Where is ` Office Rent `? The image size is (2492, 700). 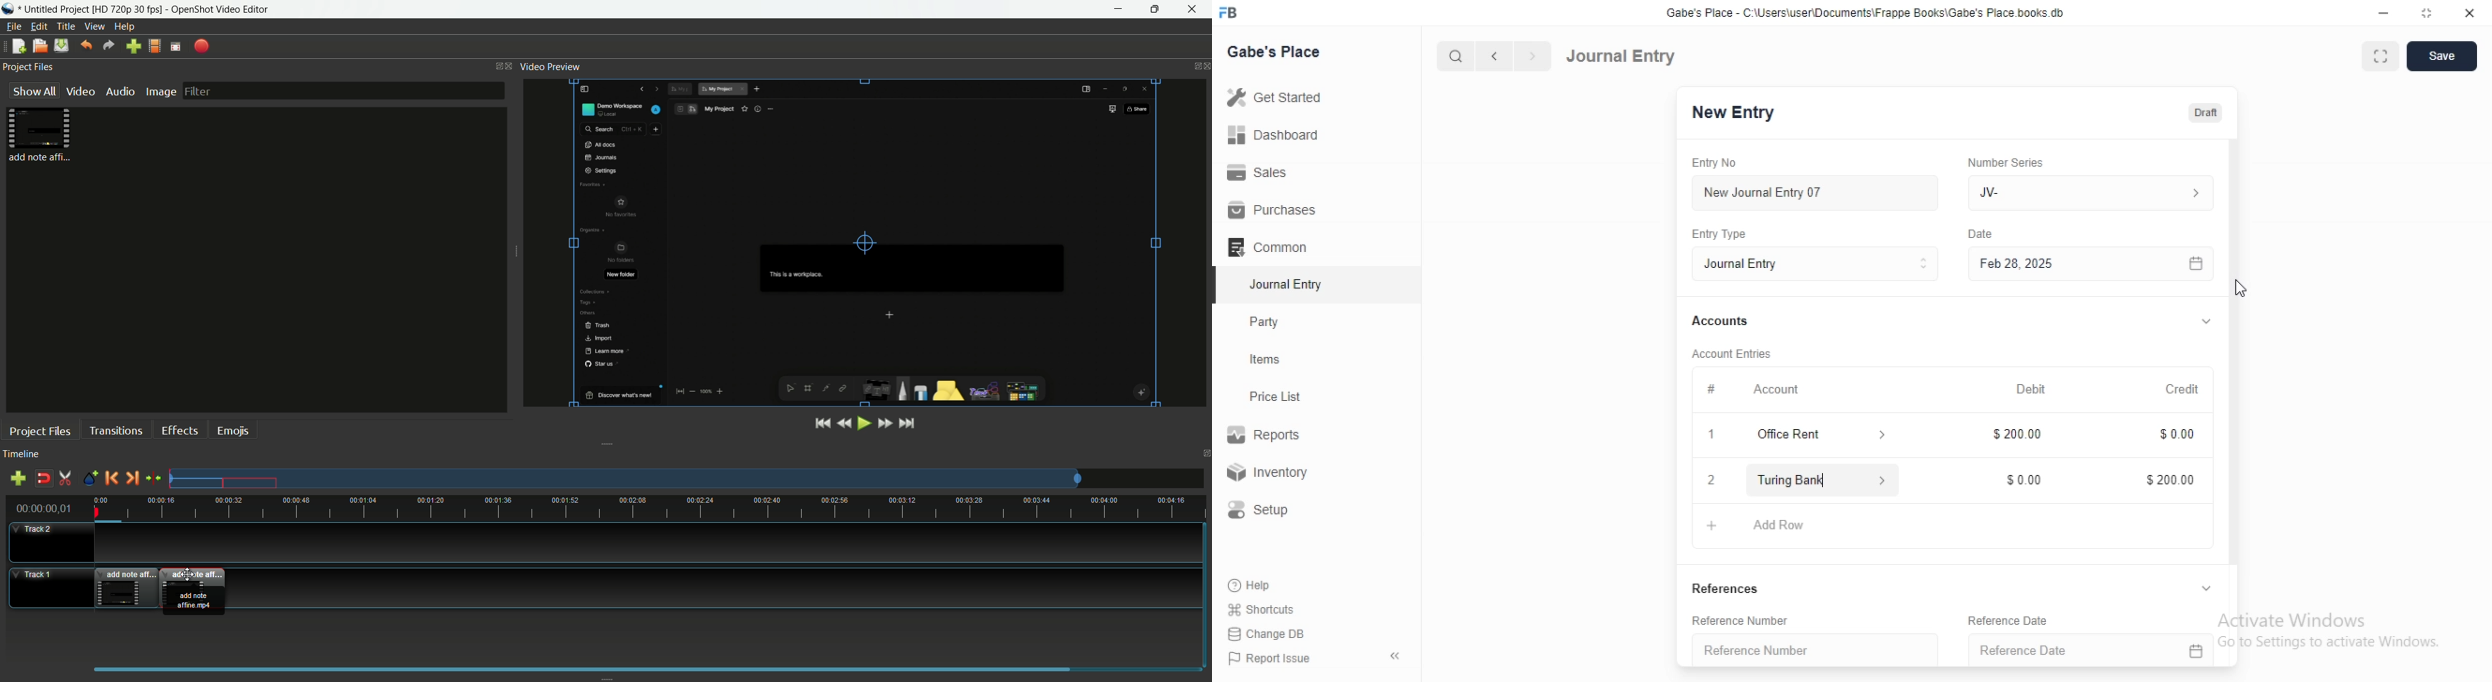
 Office Rent  is located at coordinates (1821, 434).